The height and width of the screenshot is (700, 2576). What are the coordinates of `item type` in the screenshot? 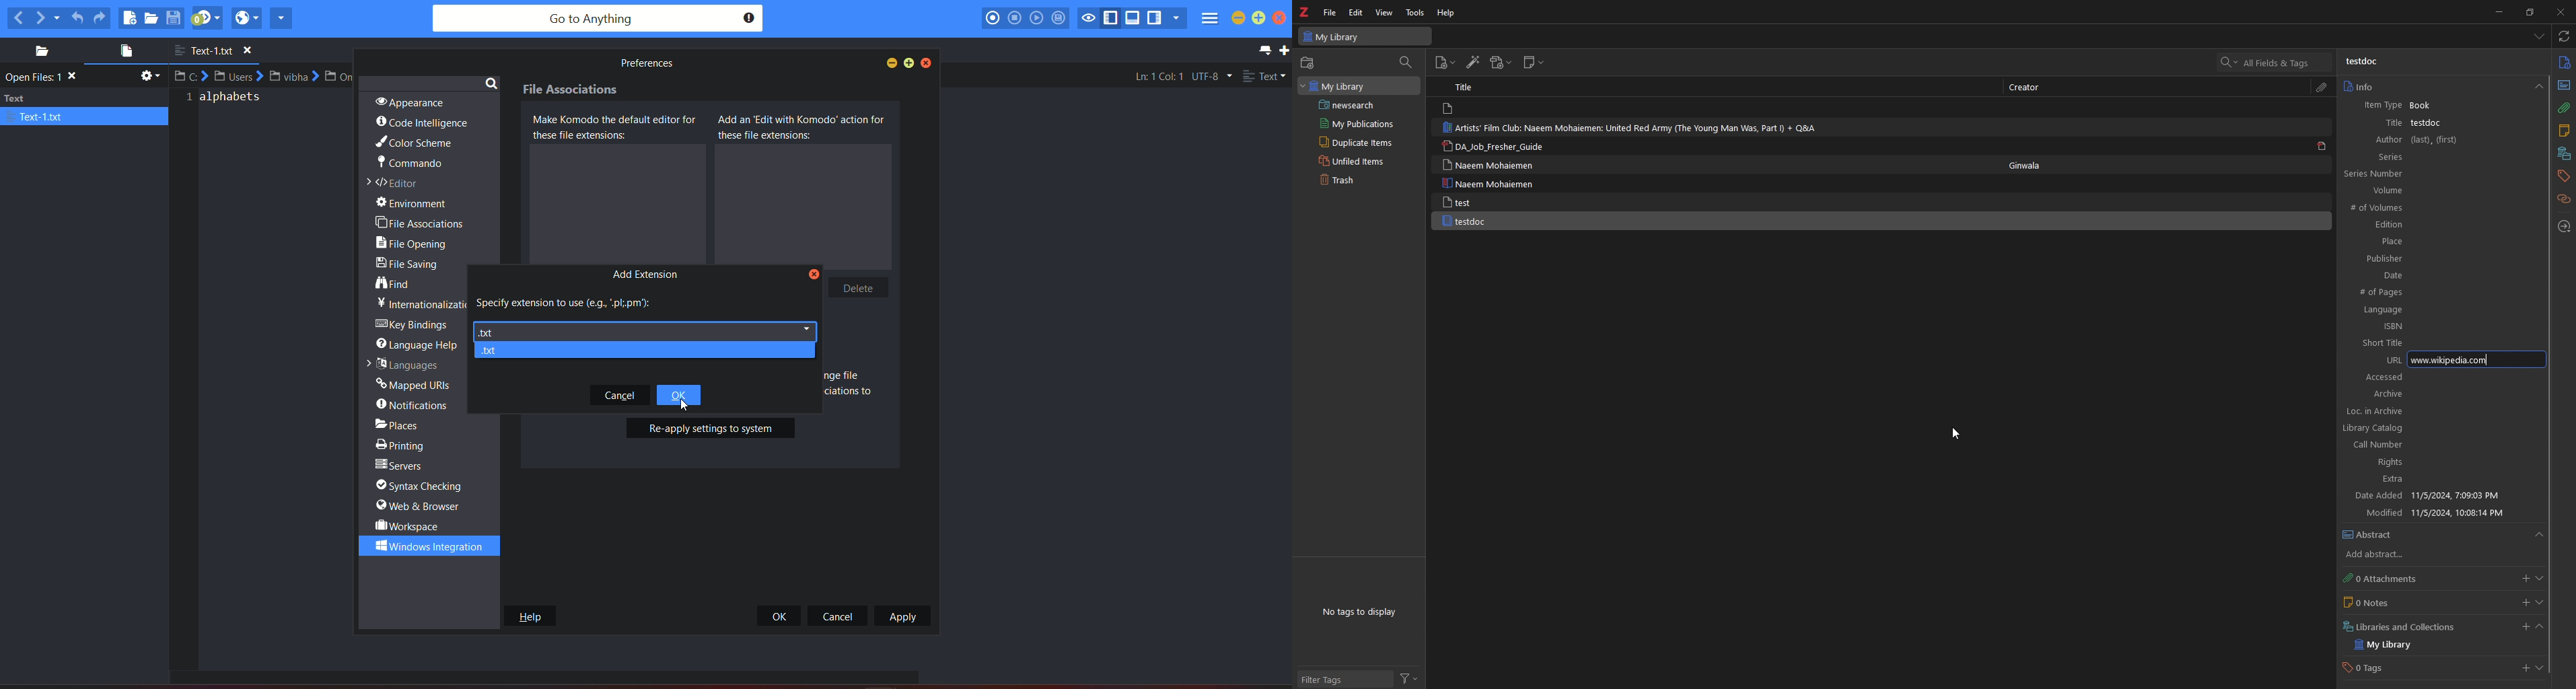 It's located at (2383, 105).